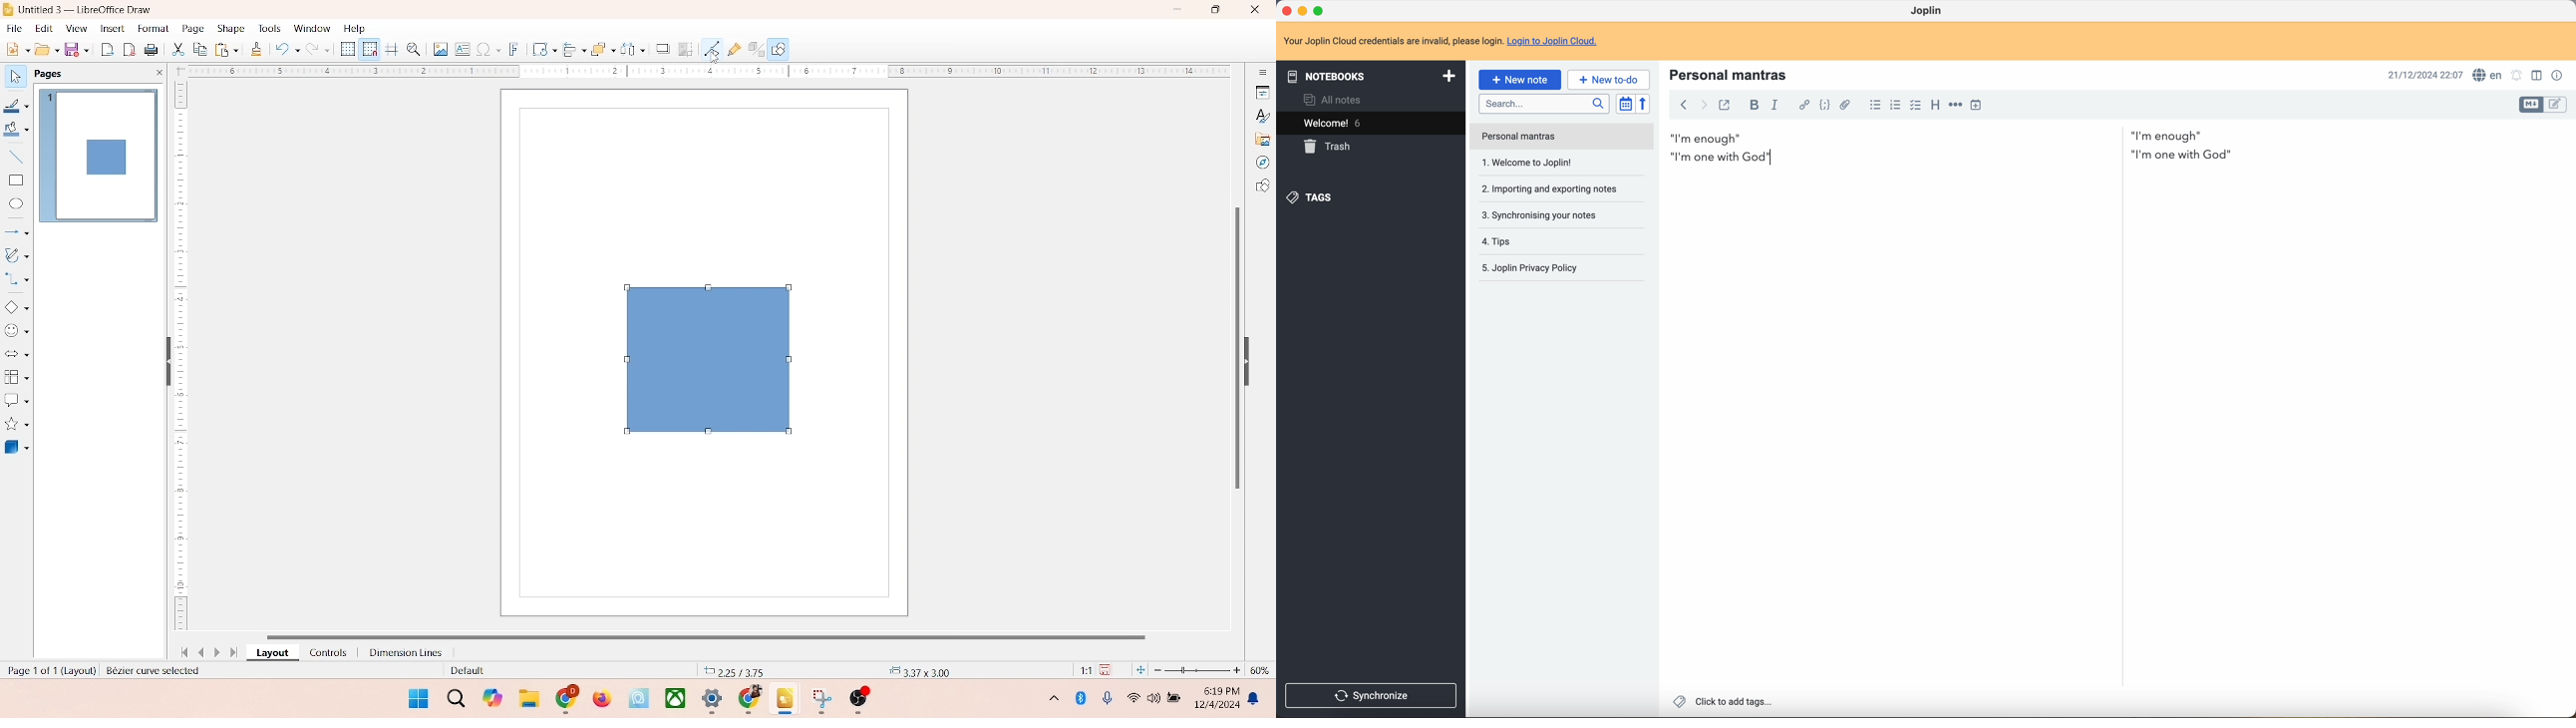 The image size is (2576, 728). Describe the element at coordinates (413, 48) in the screenshot. I see `zoom and pan` at that location.